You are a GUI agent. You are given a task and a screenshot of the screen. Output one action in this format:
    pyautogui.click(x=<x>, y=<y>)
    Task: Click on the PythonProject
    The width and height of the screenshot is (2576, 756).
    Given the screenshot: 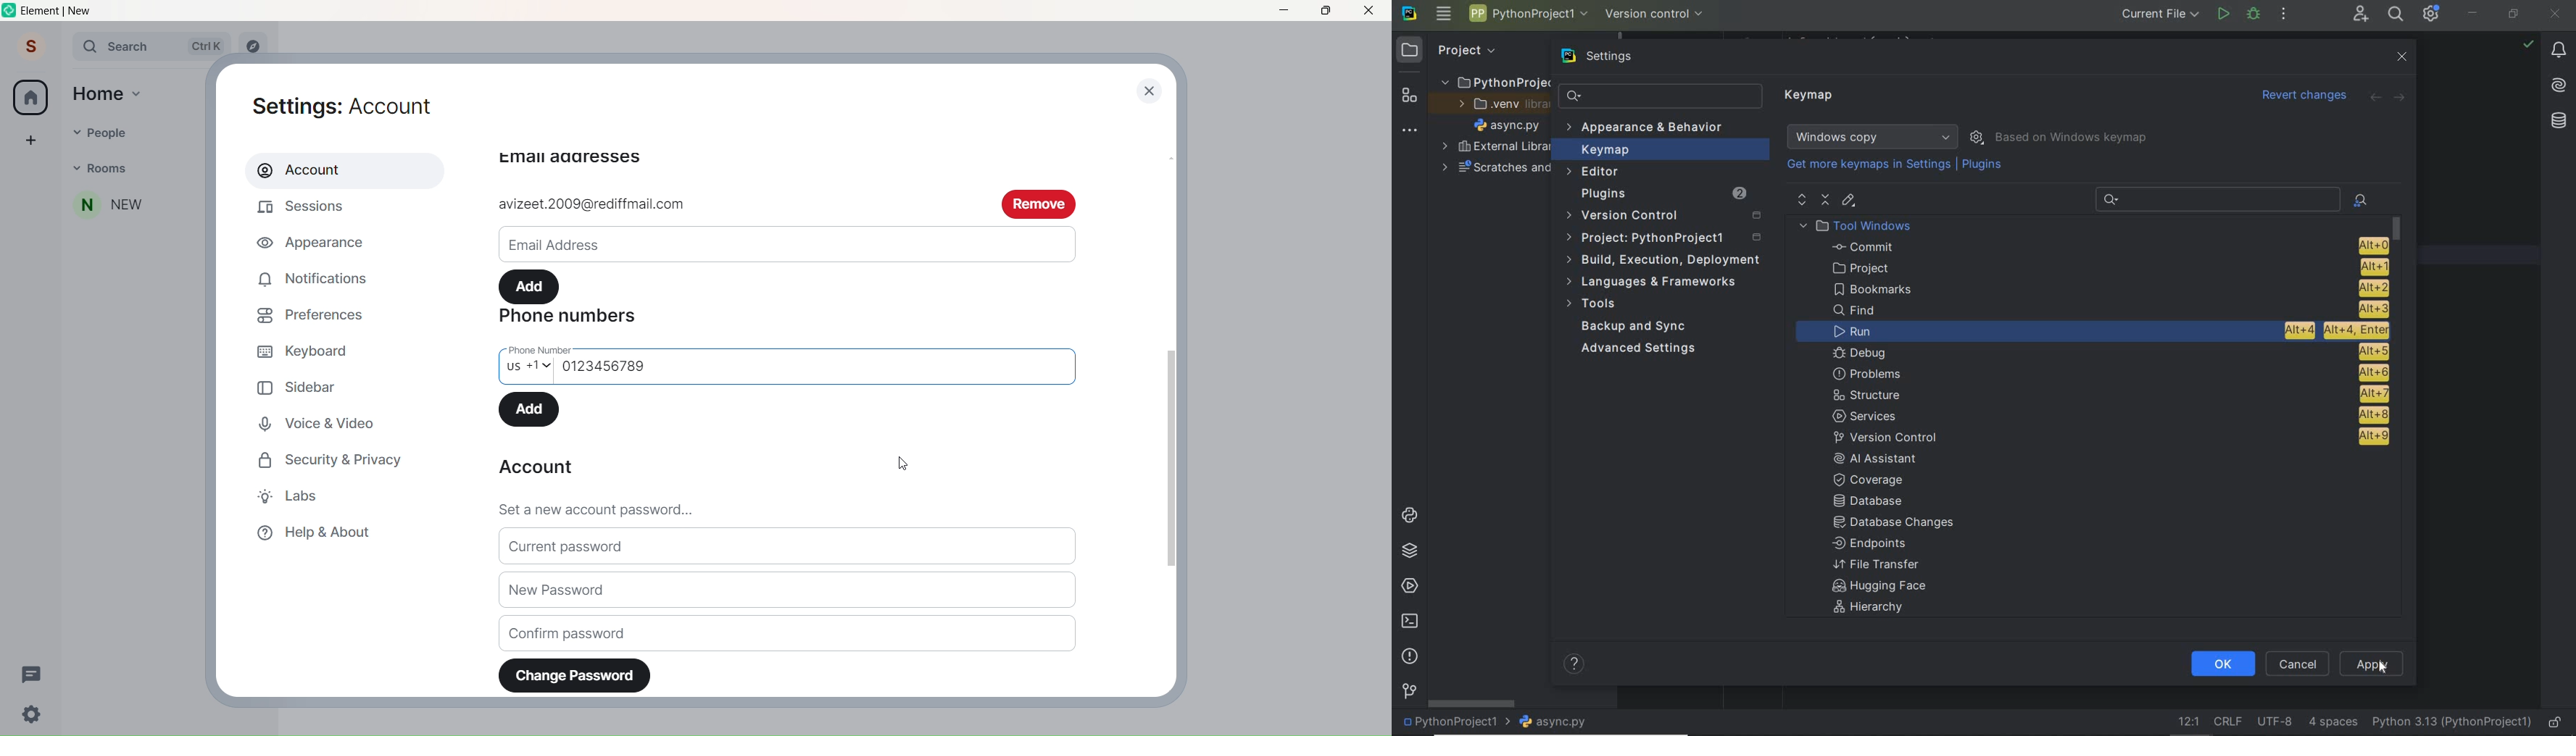 What is the action you would take?
    pyautogui.click(x=1495, y=82)
    